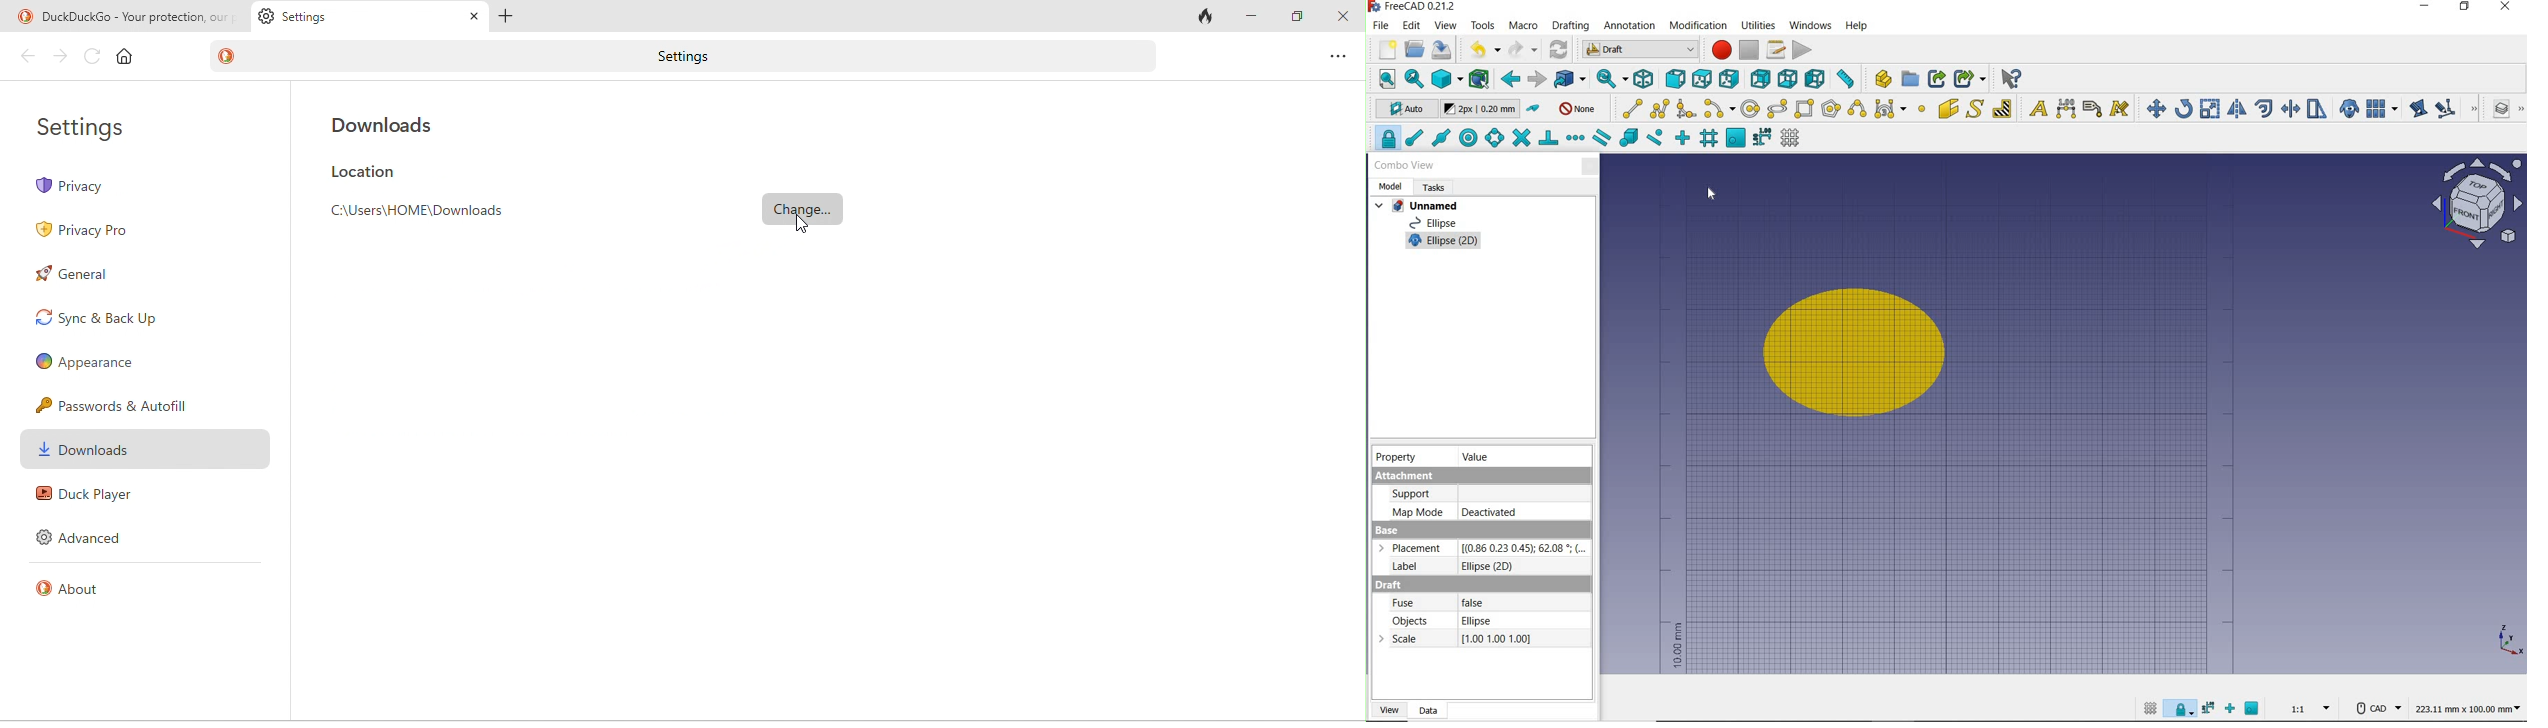  What do you see at coordinates (2348, 108) in the screenshot?
I see `clone` at bounding box center [2348, 108].